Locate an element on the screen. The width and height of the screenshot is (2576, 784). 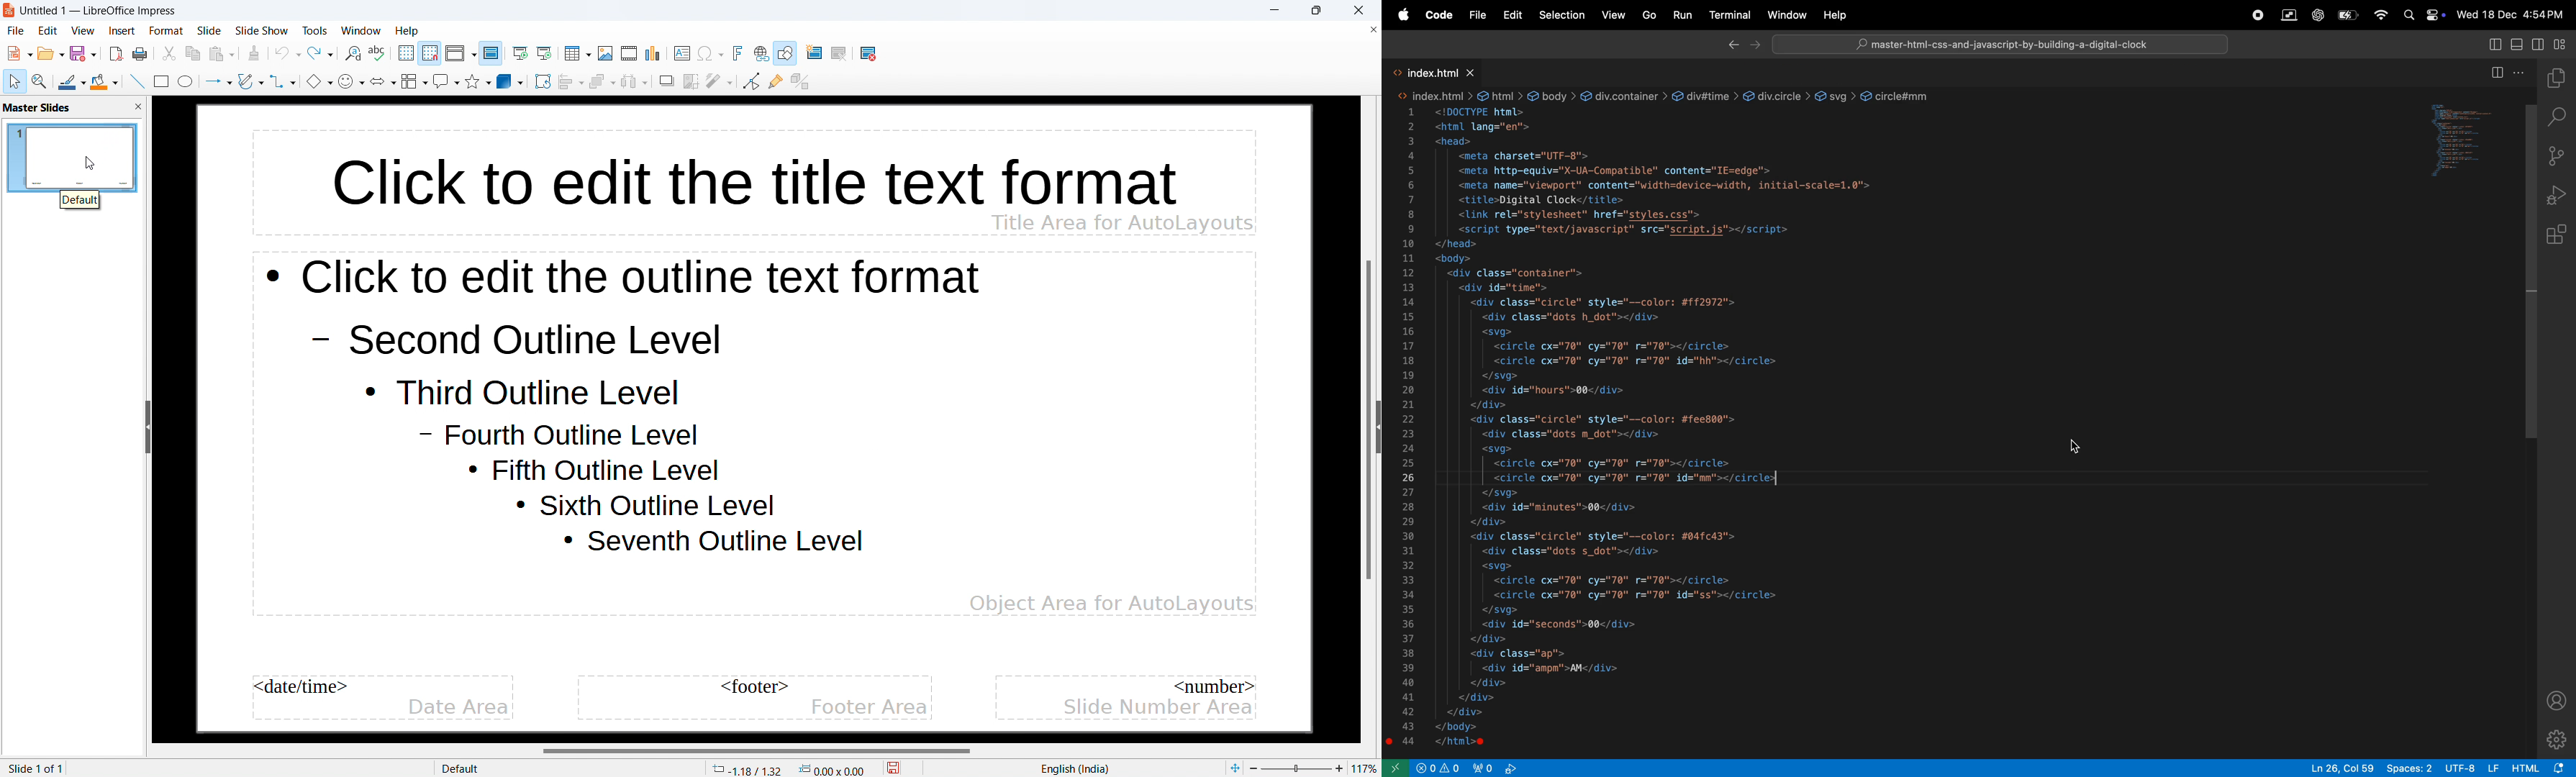
callout shapes is located at coordinates (446, 81).